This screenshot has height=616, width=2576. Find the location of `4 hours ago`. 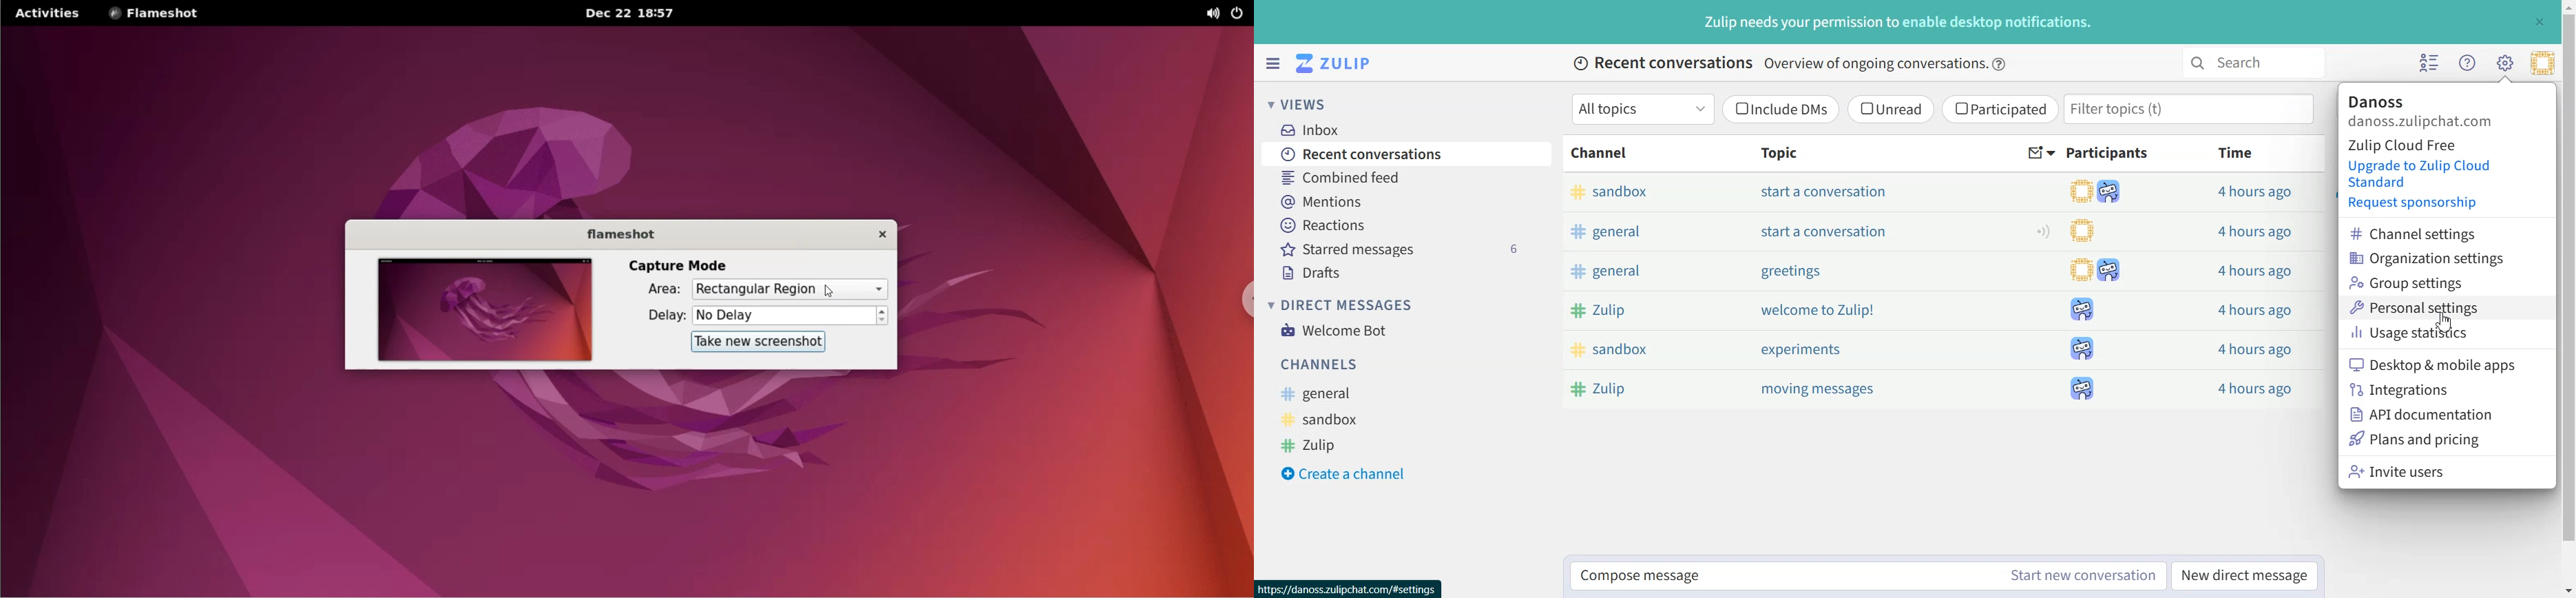

4 hours ago is located at coordinates (2255, 231).